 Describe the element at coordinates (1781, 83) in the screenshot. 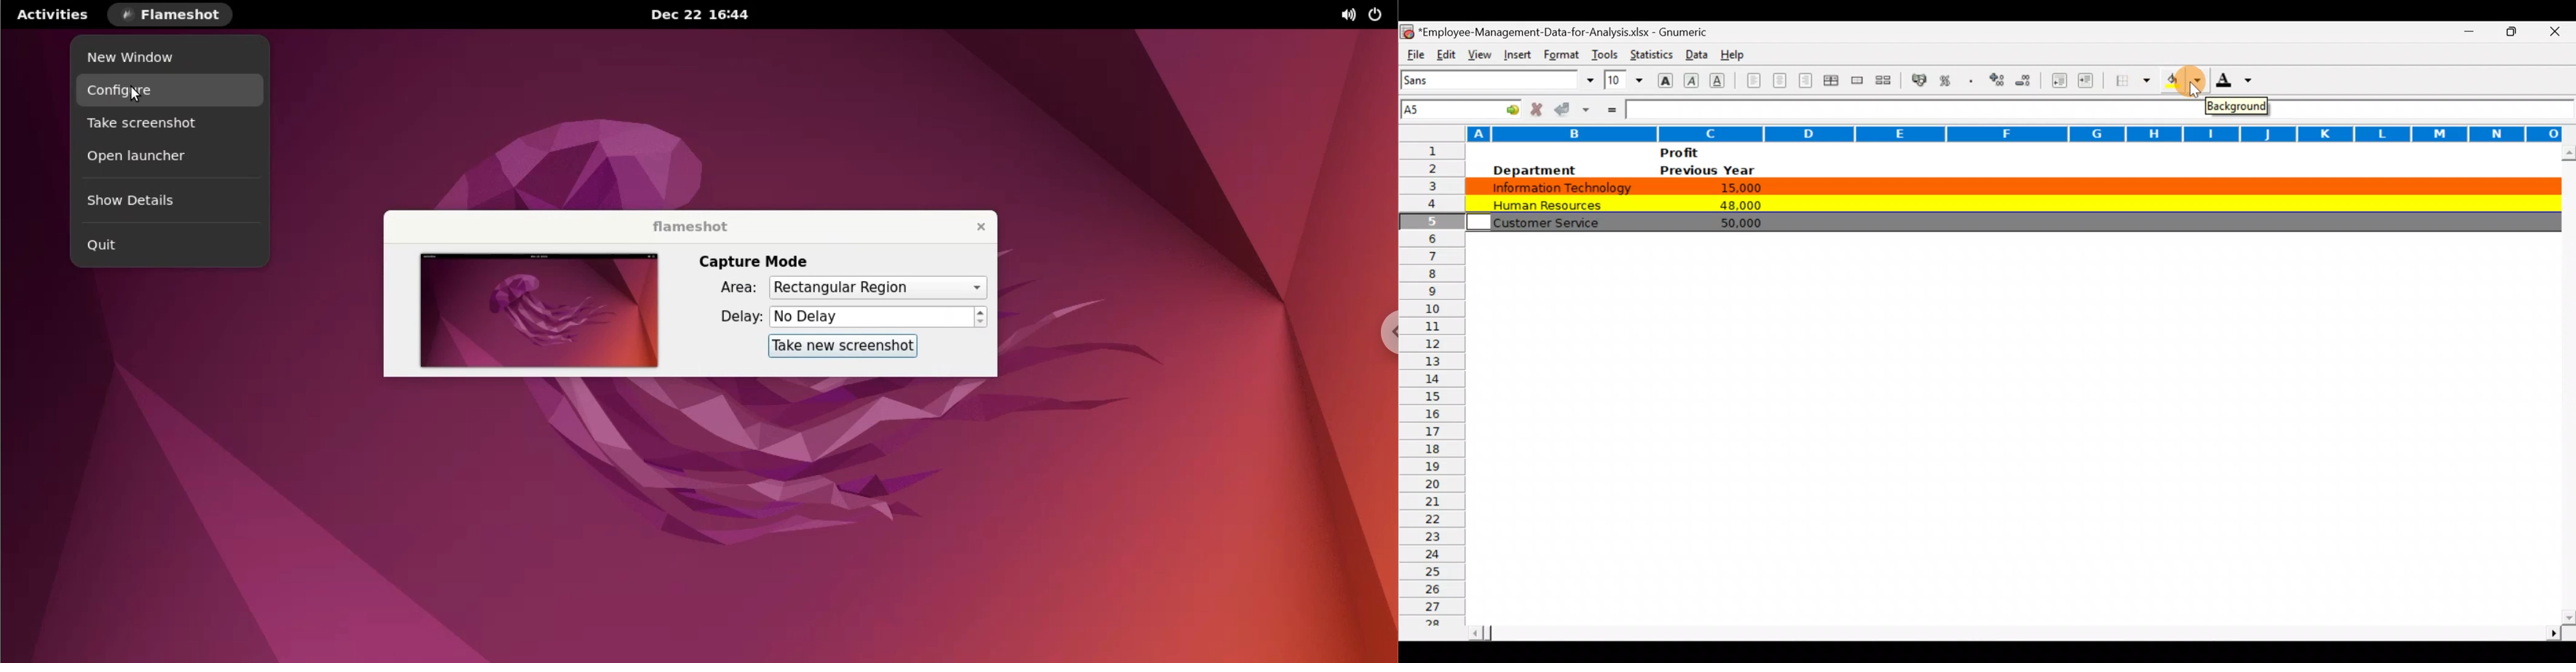

I see `Centre horizontally` at that location.